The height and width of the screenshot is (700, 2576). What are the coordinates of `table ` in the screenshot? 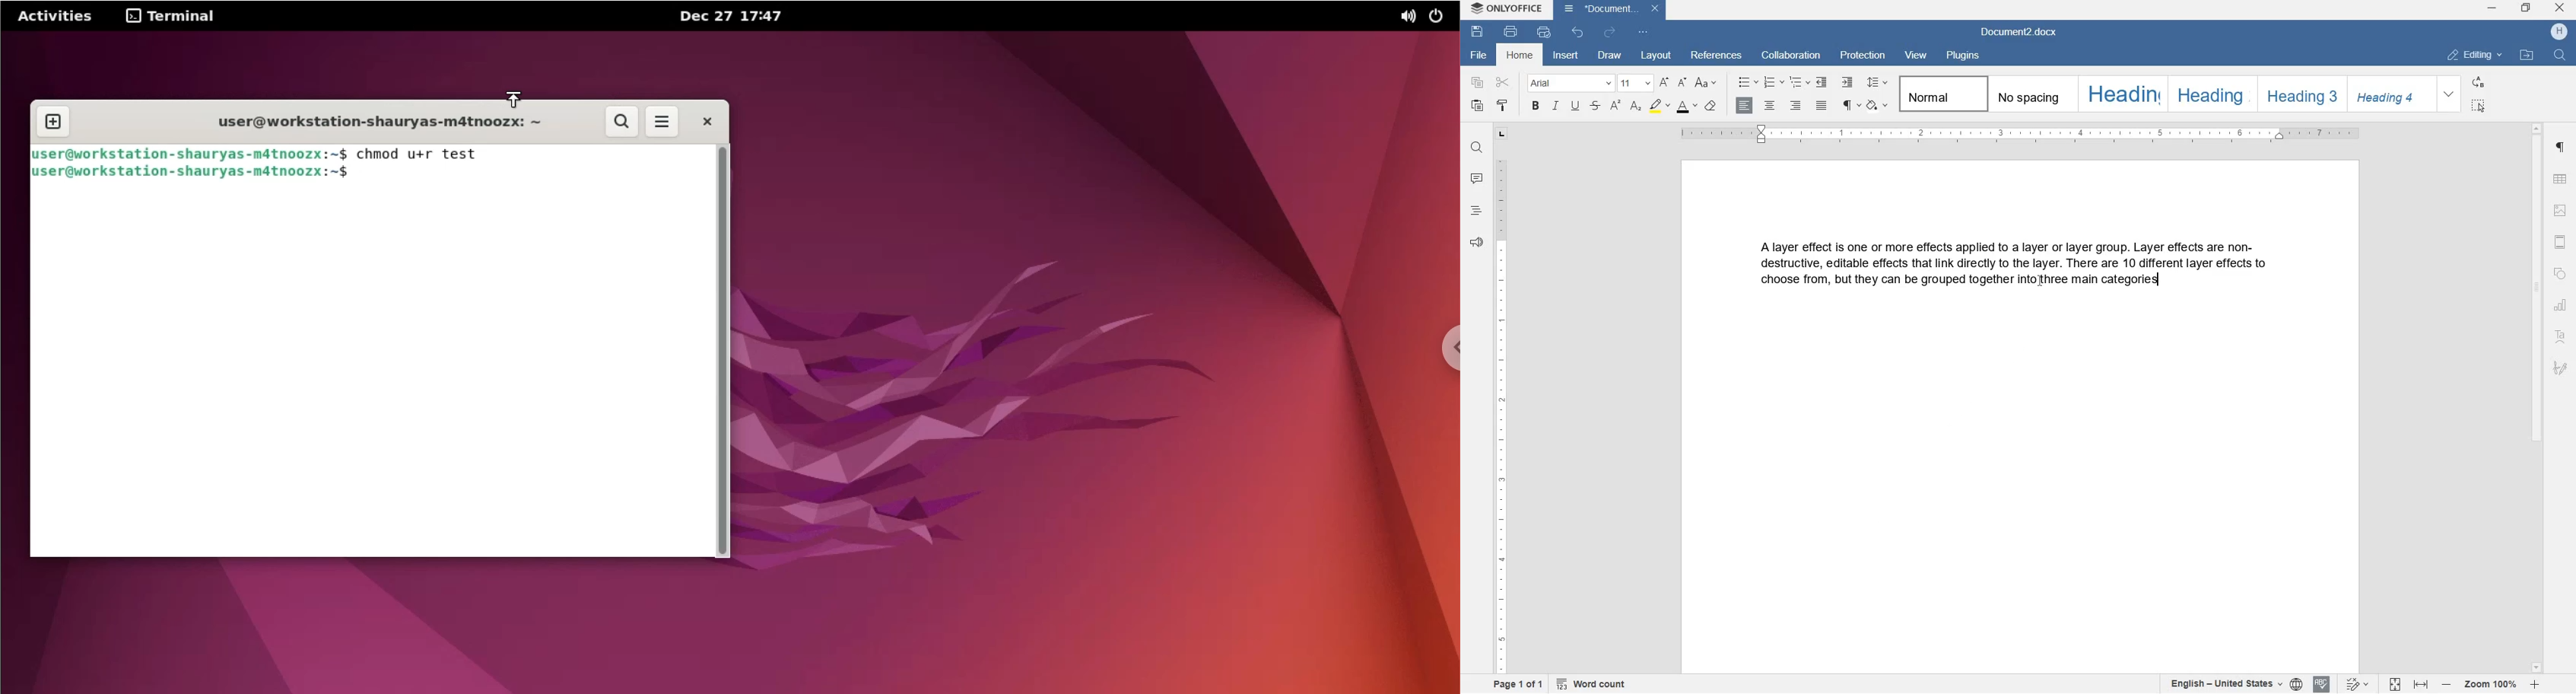 It's located at (2562, 179).